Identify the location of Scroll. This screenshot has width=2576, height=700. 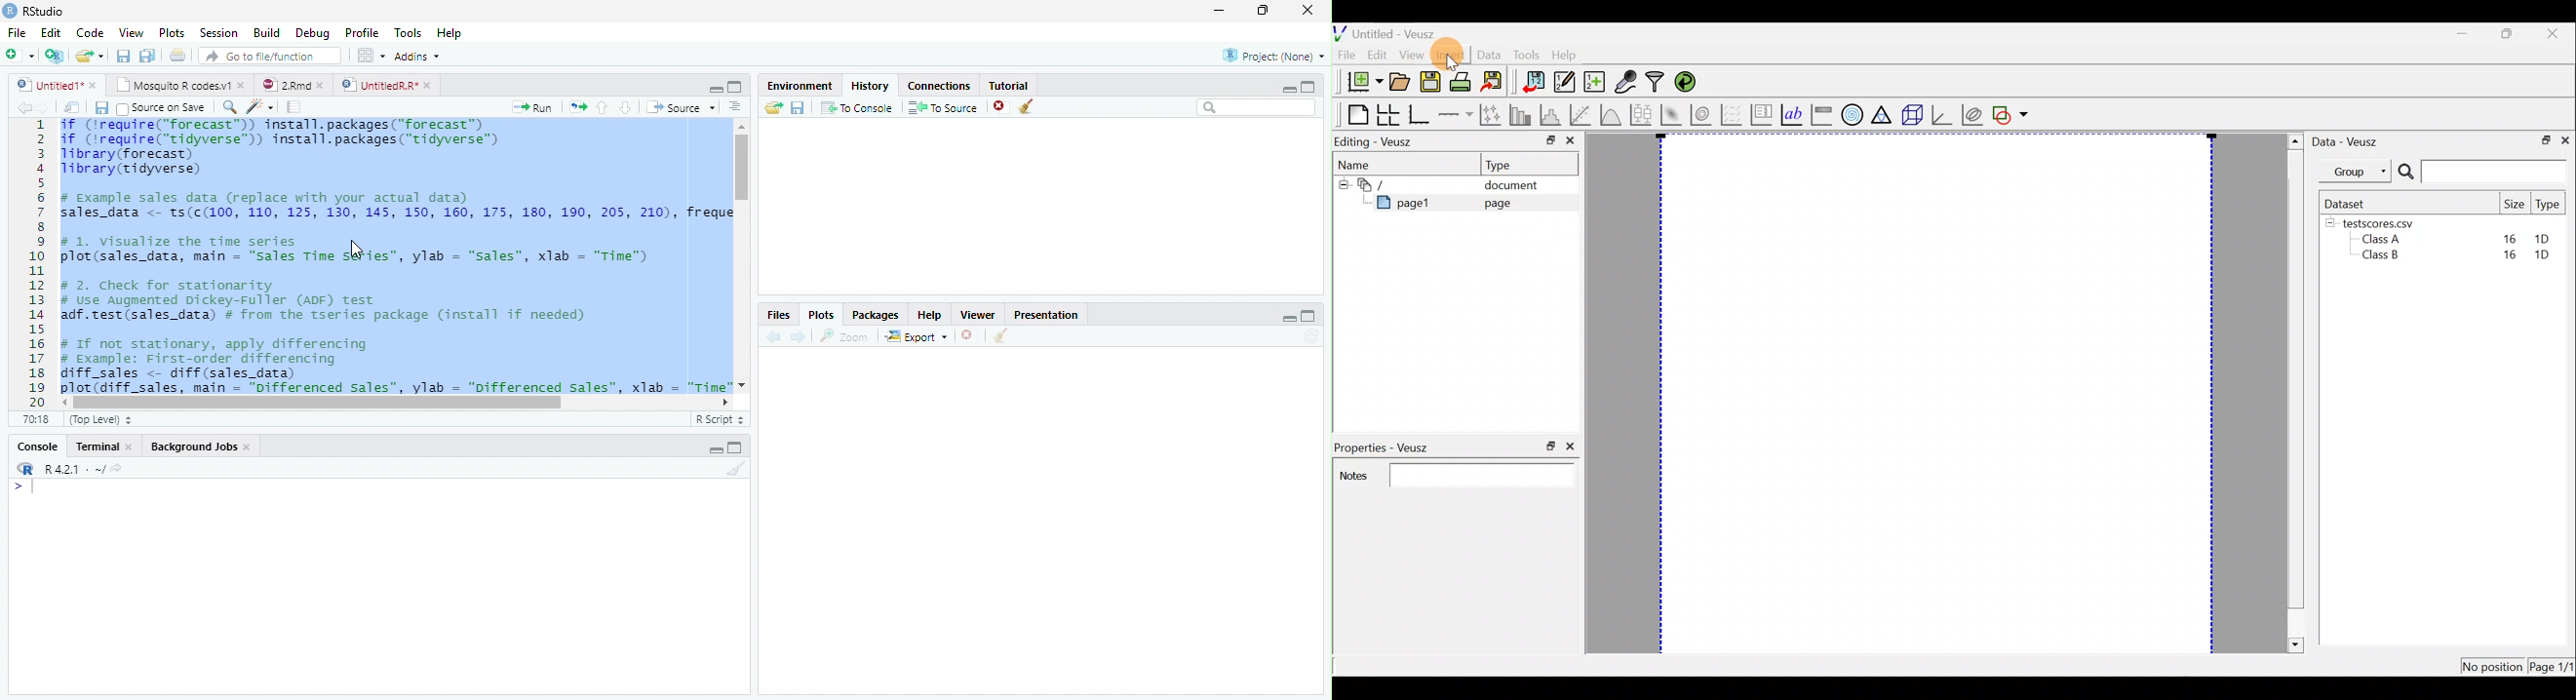
(742, 255).